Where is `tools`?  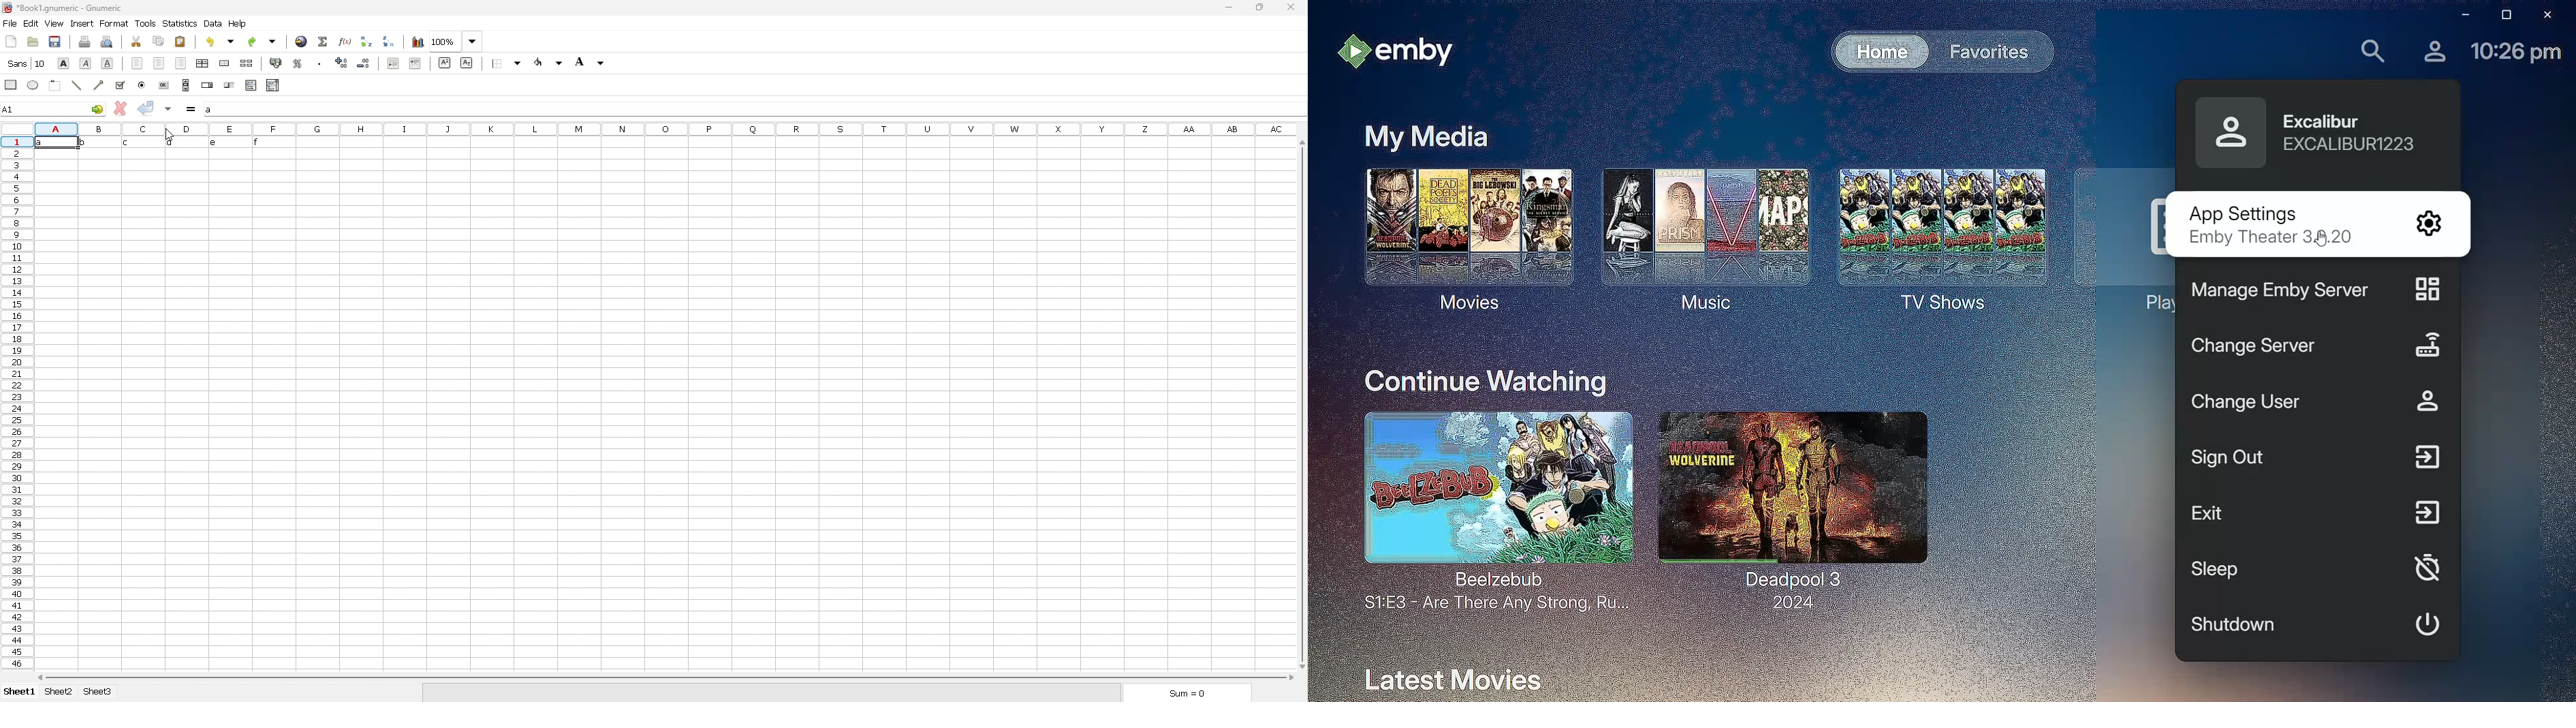 tools is located at coordinates (146, 23).